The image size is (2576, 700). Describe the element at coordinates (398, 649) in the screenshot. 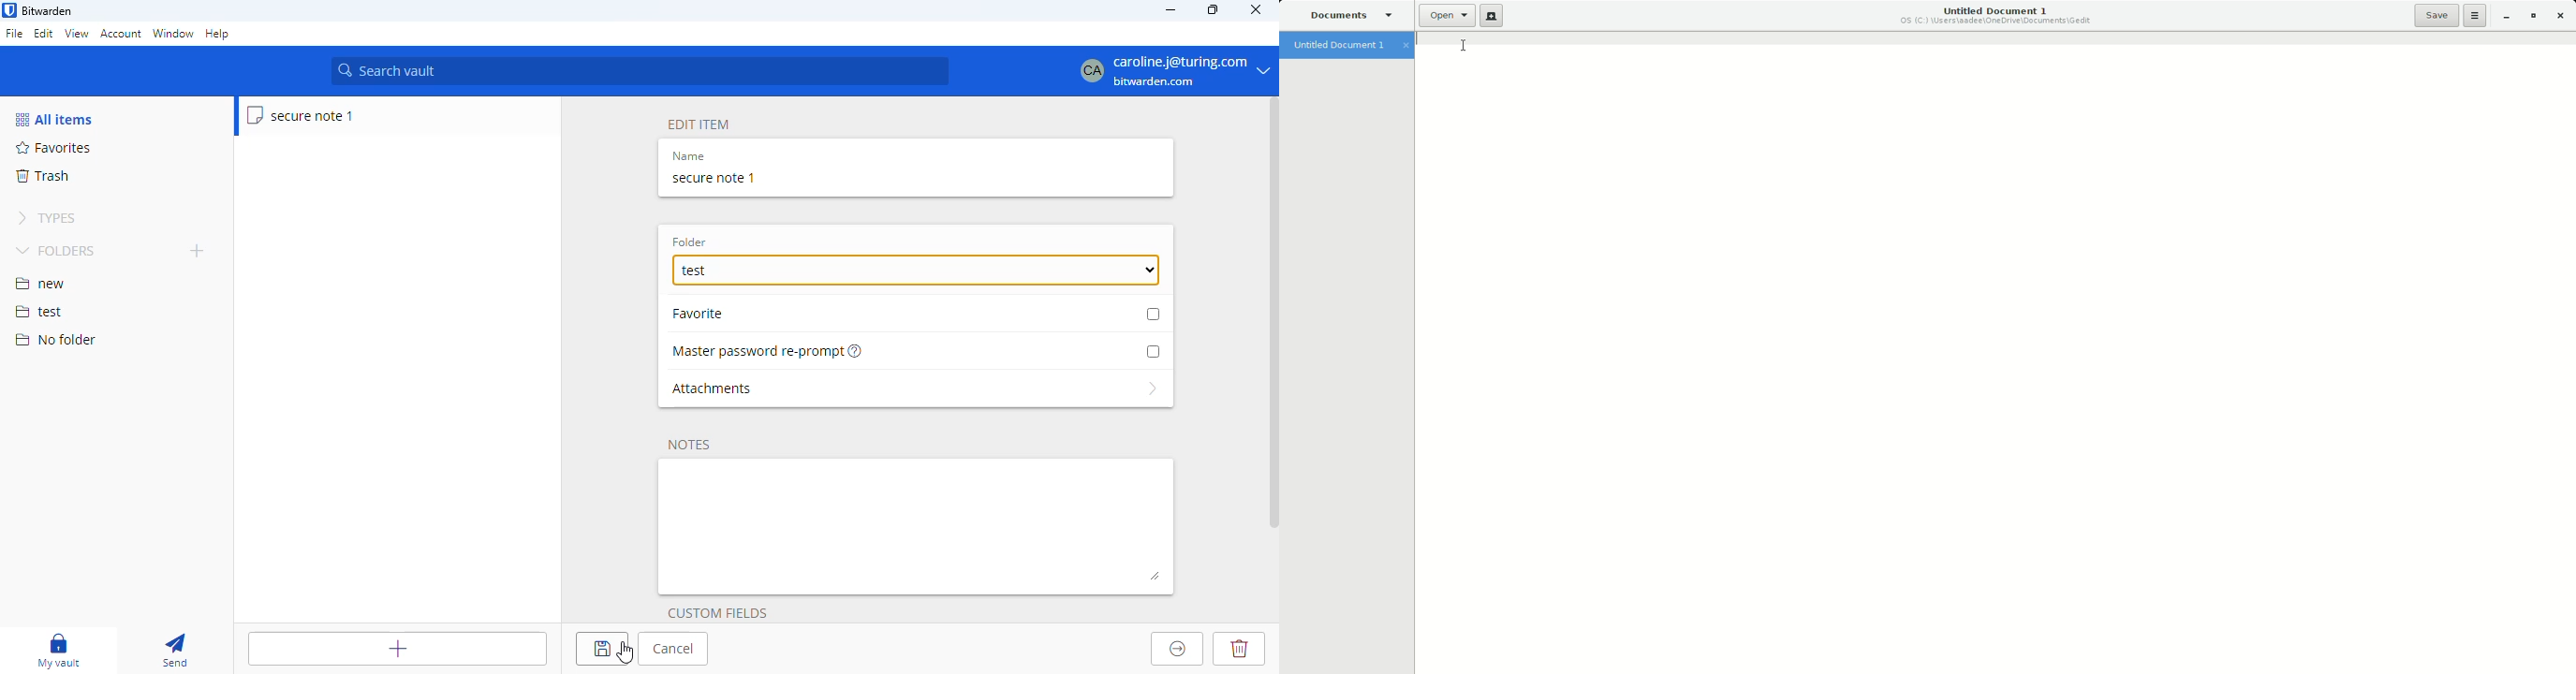

I see `add item` at that location.